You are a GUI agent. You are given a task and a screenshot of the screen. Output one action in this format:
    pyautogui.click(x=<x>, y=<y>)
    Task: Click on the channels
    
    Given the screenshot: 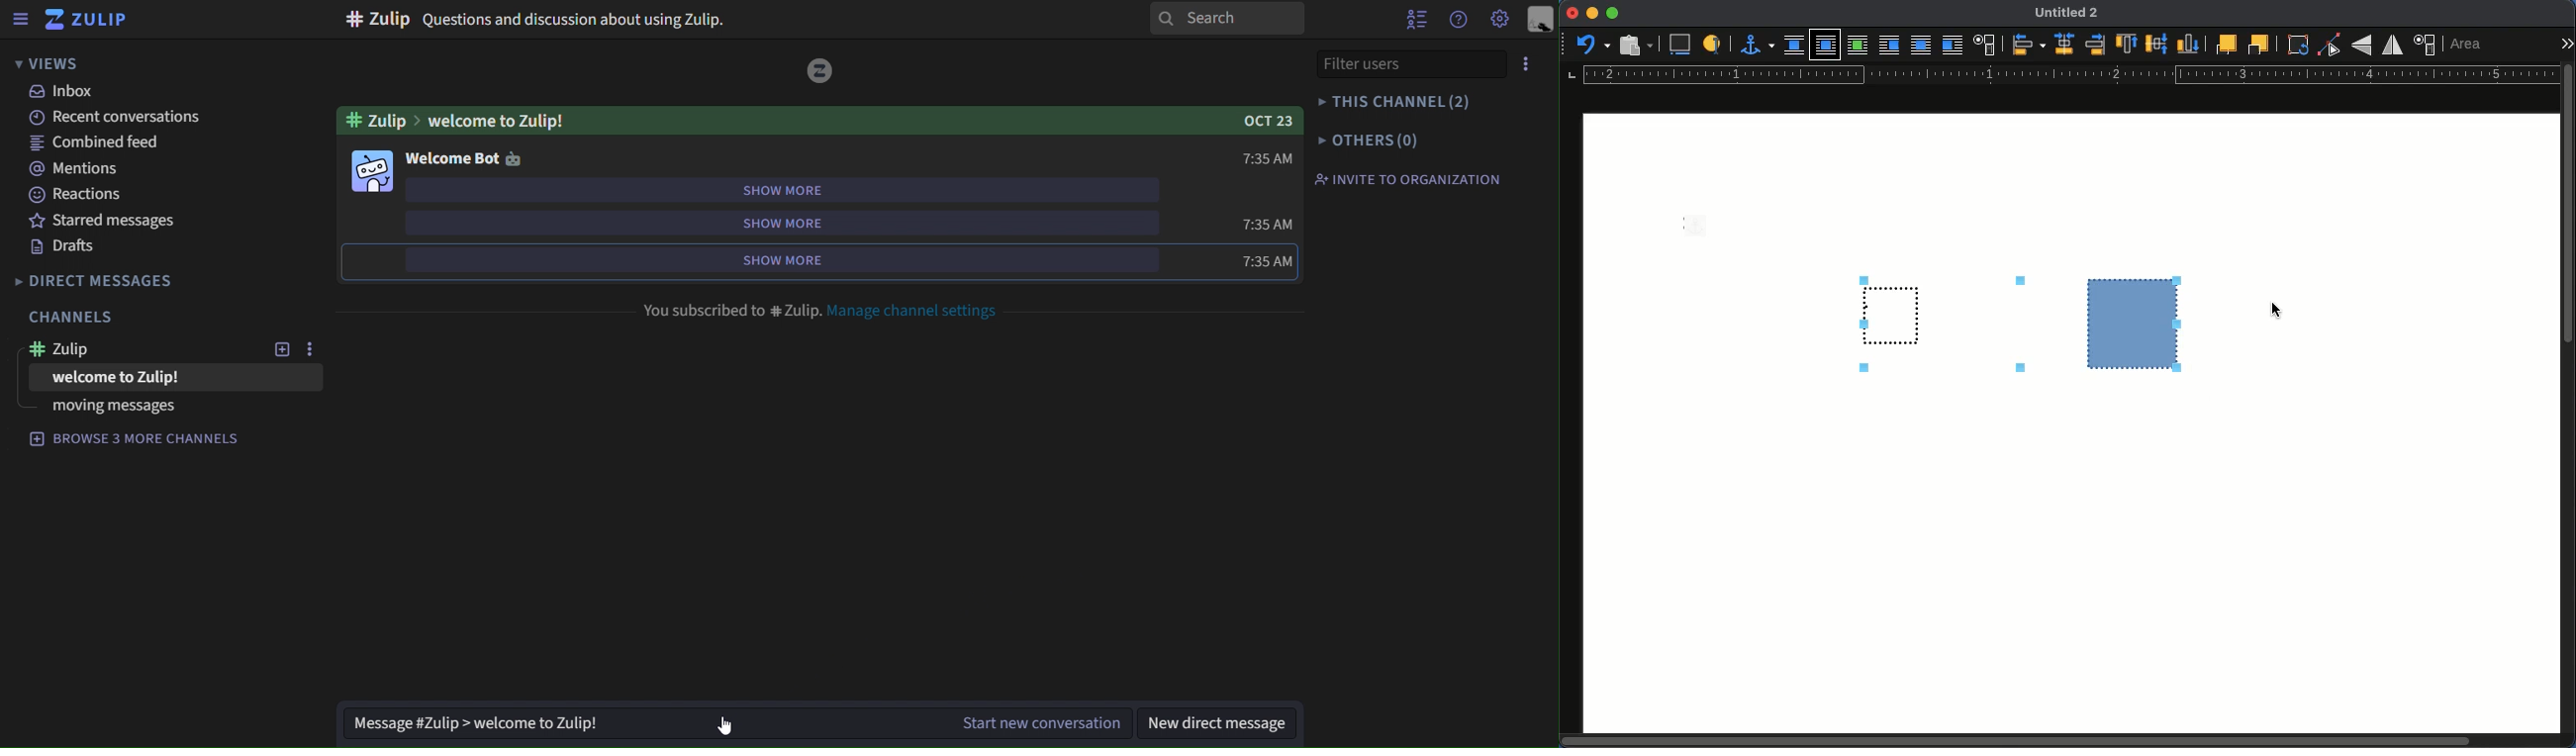 What is the action you would take?
    pyautogui.click(x=76, y=316)
    